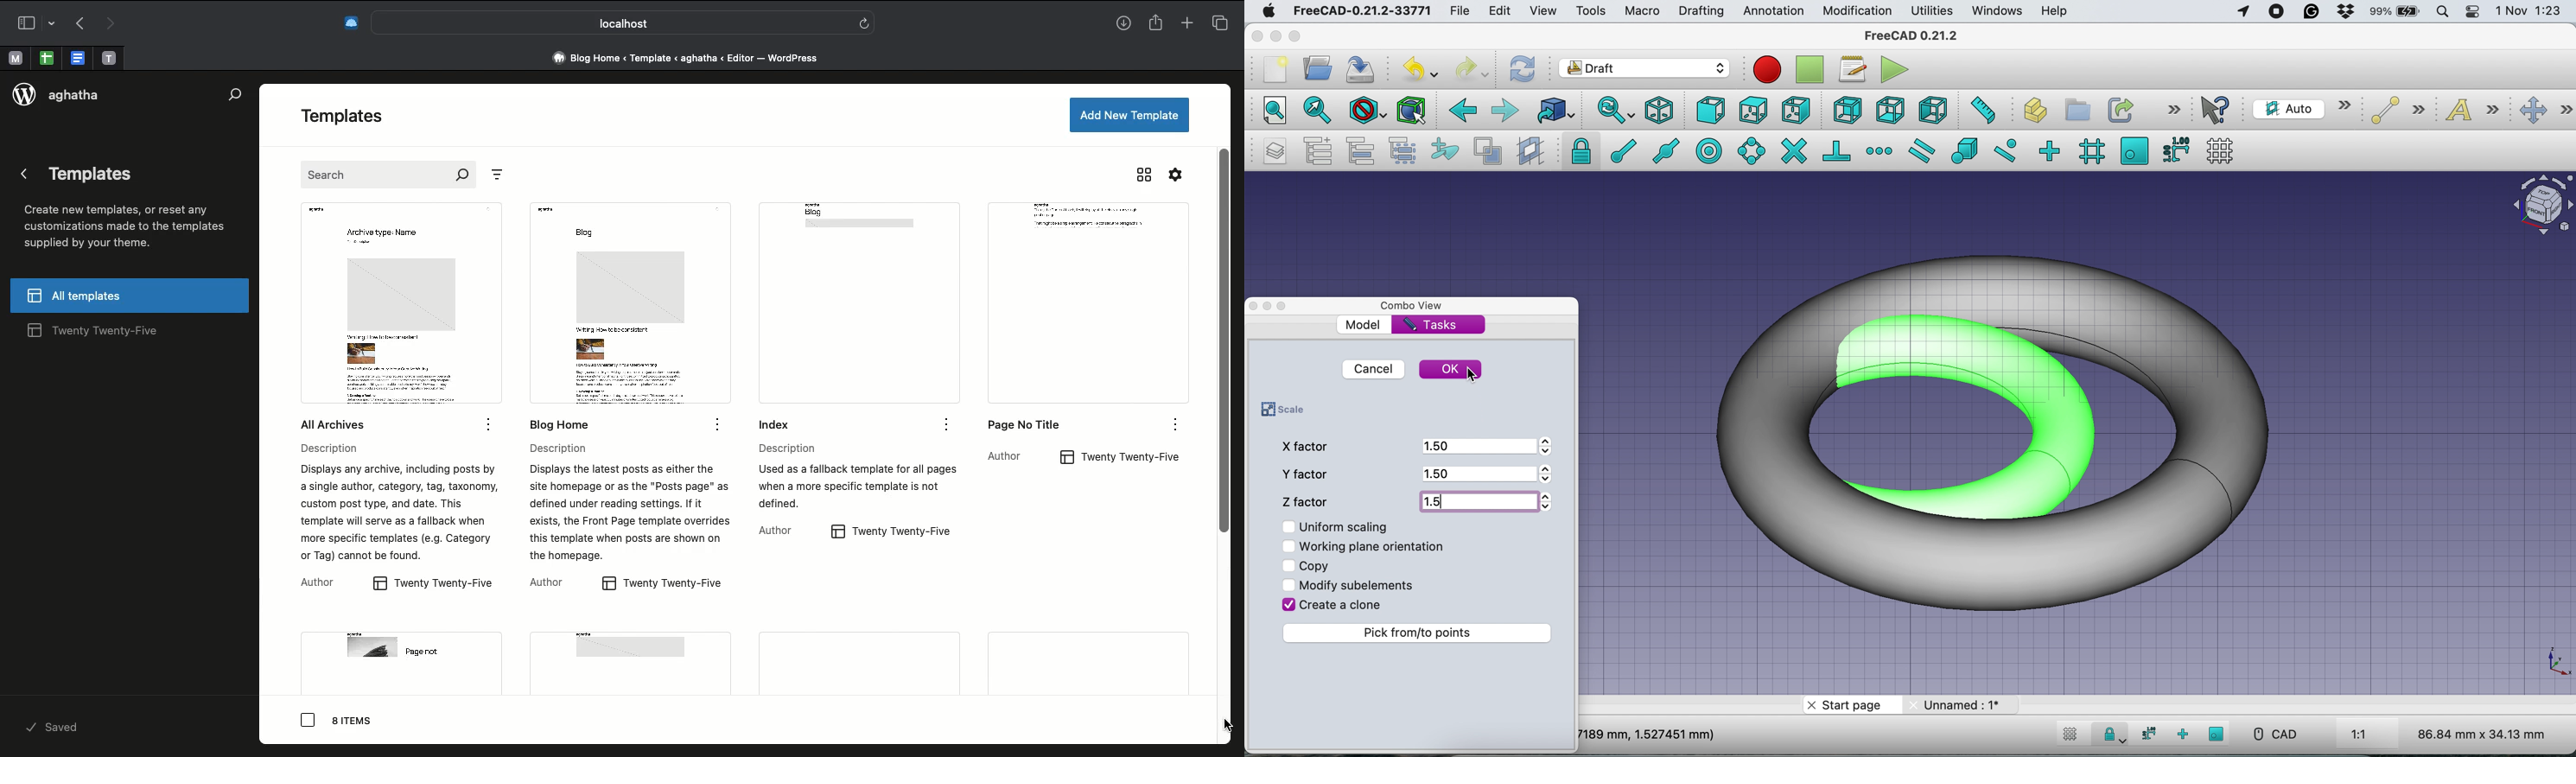 This screenshot has height=784, width=2576. What do you see at coordinates (1433, 325) in the screenshot?
I see `tasks` at bounding box center [1433, 325].